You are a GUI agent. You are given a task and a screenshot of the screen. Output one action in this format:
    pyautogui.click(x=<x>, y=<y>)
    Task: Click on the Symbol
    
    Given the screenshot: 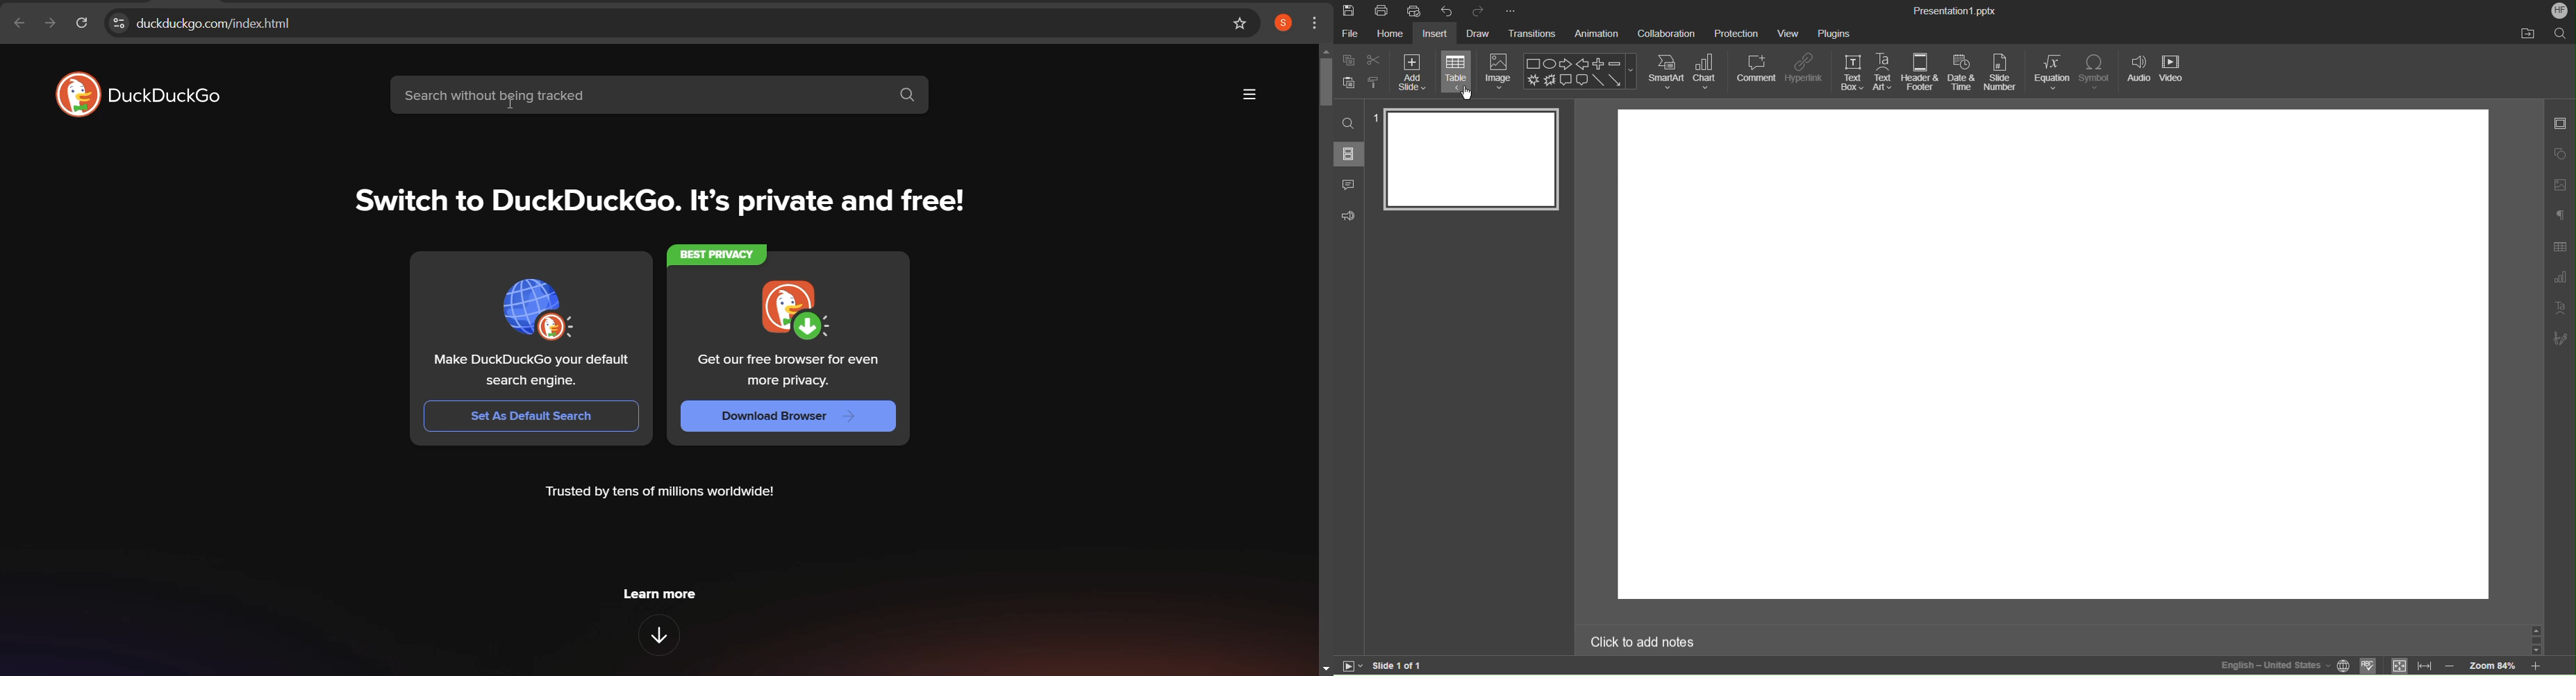 What is the action you would take?
    pyautogui.click(x=2098, y=72)
    